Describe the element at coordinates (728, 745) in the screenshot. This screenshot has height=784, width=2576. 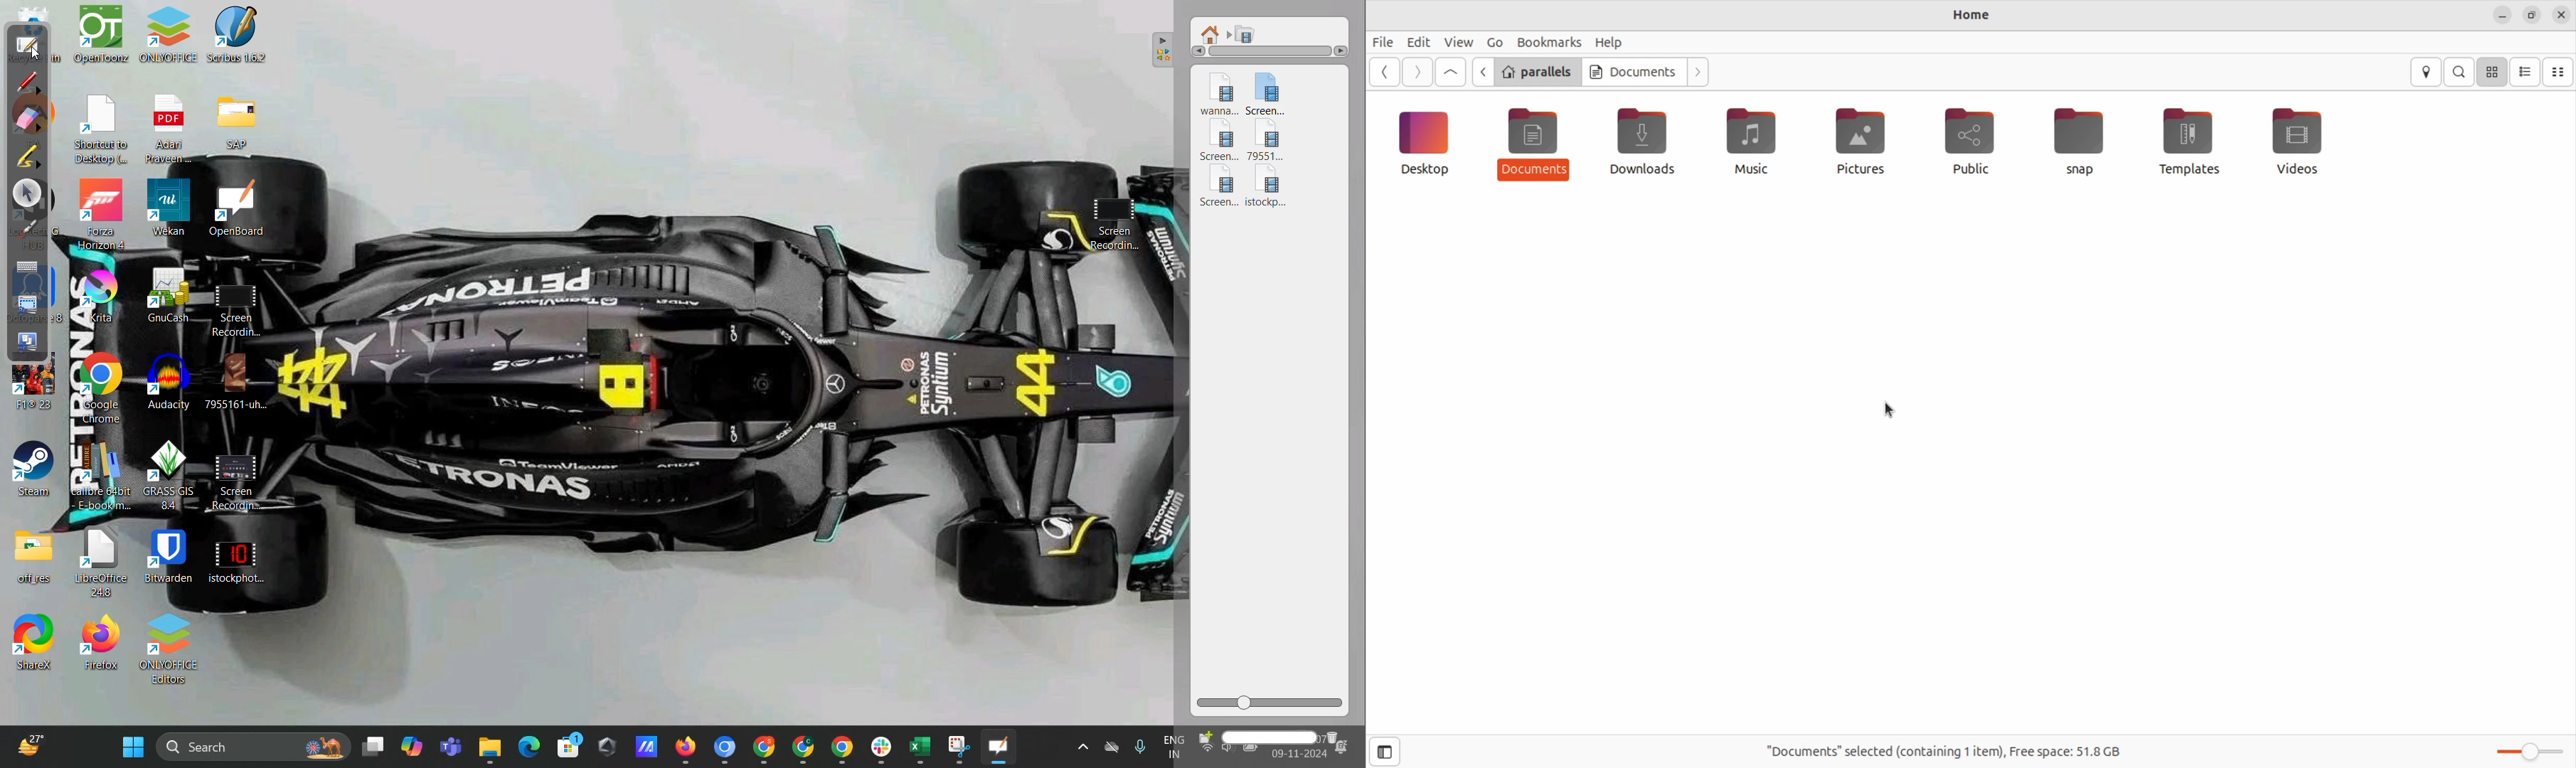
I see `Minimized google chrome` at that location.